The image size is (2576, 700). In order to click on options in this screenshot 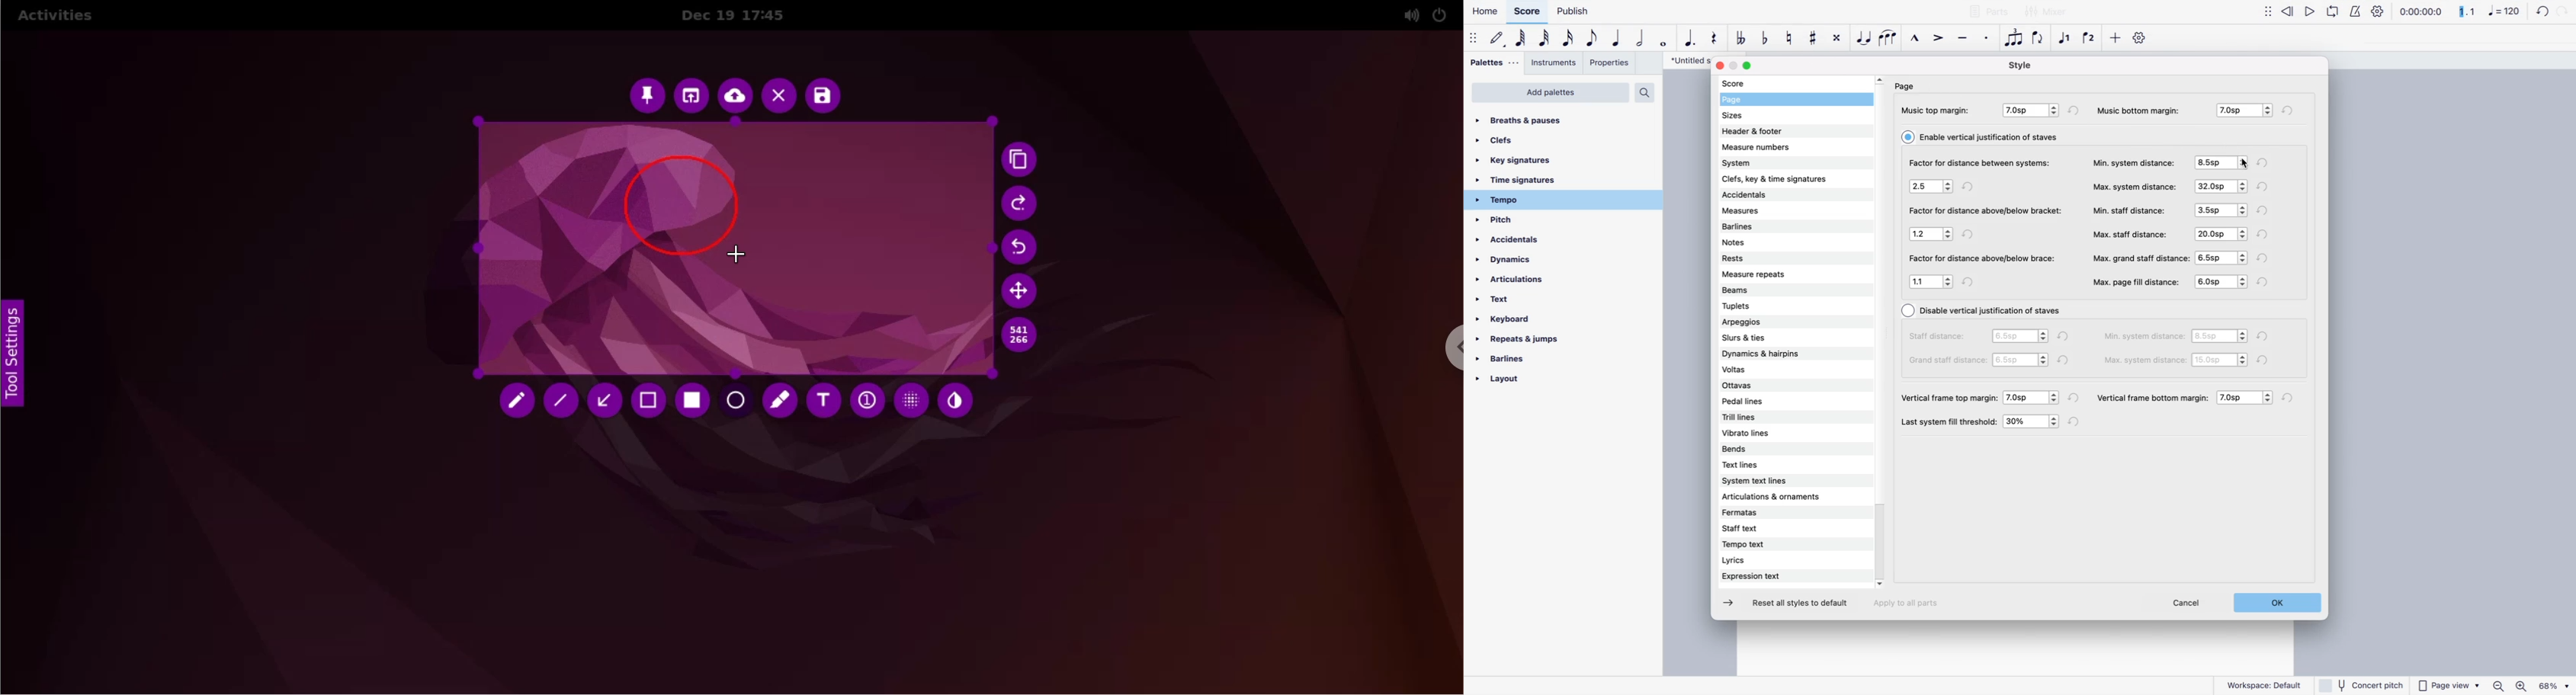, I will do `click(2021, 360)`.